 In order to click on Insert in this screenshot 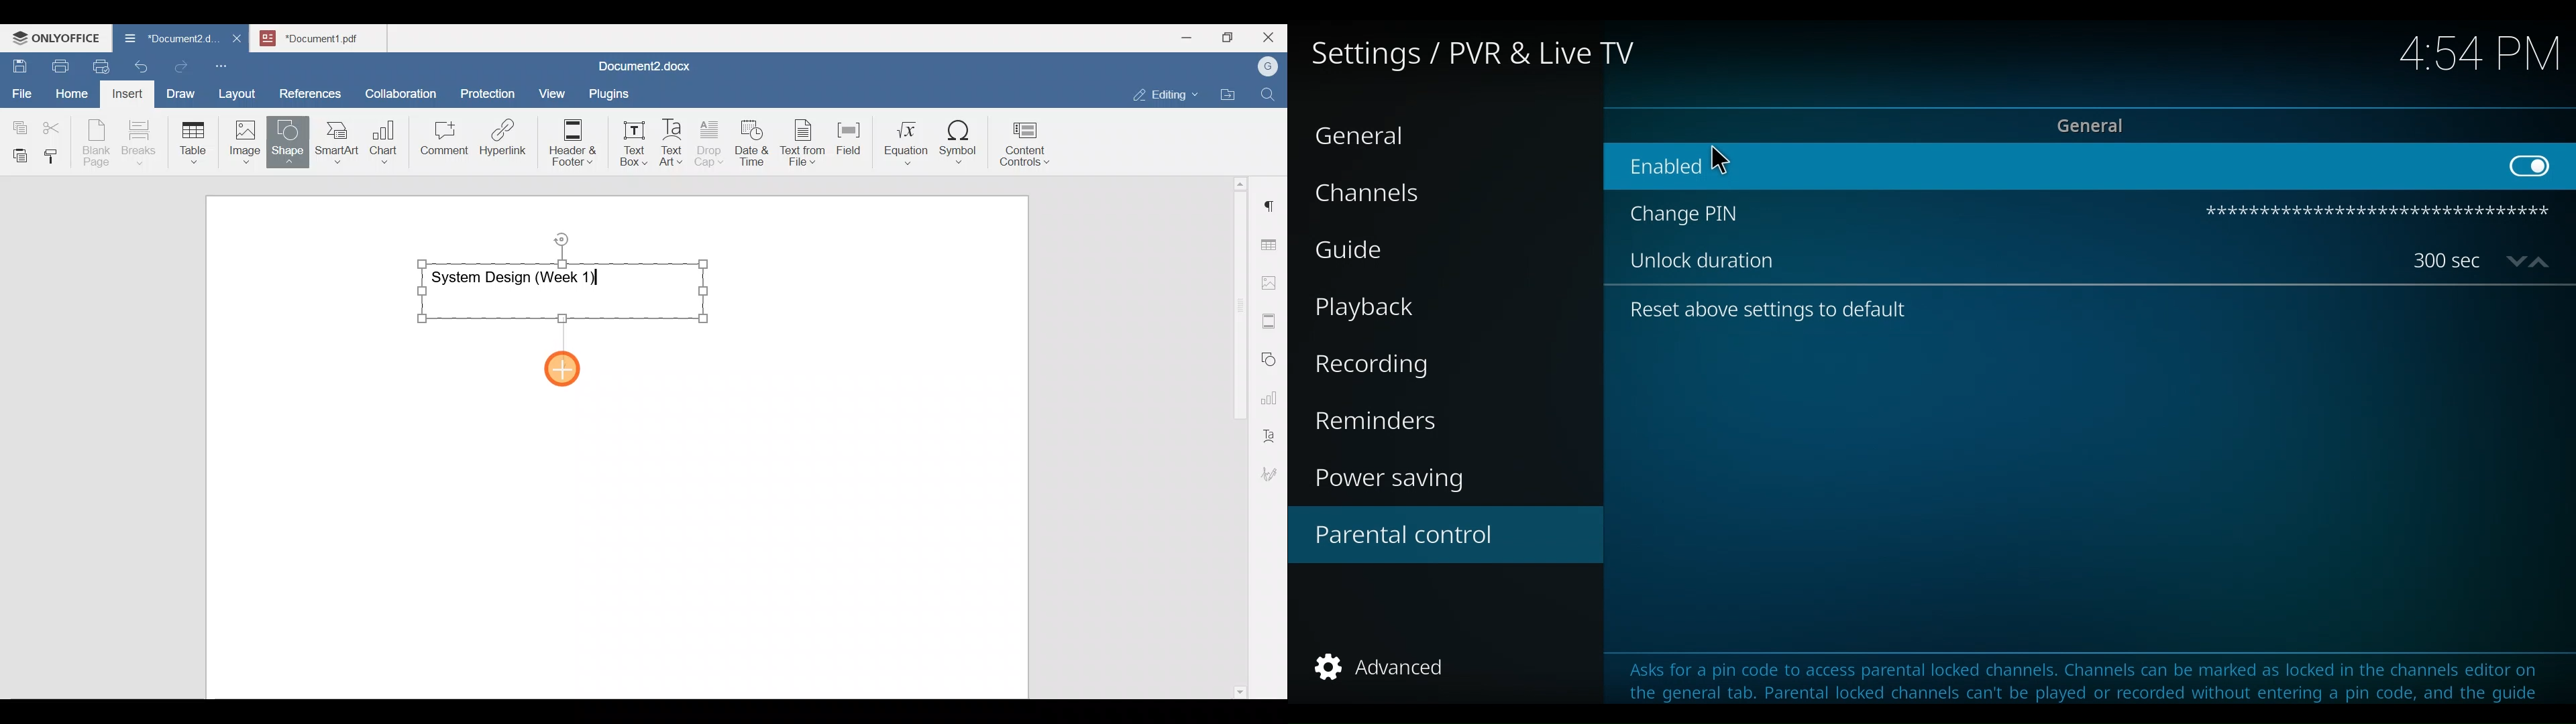, I will do `click(123, 91)`.